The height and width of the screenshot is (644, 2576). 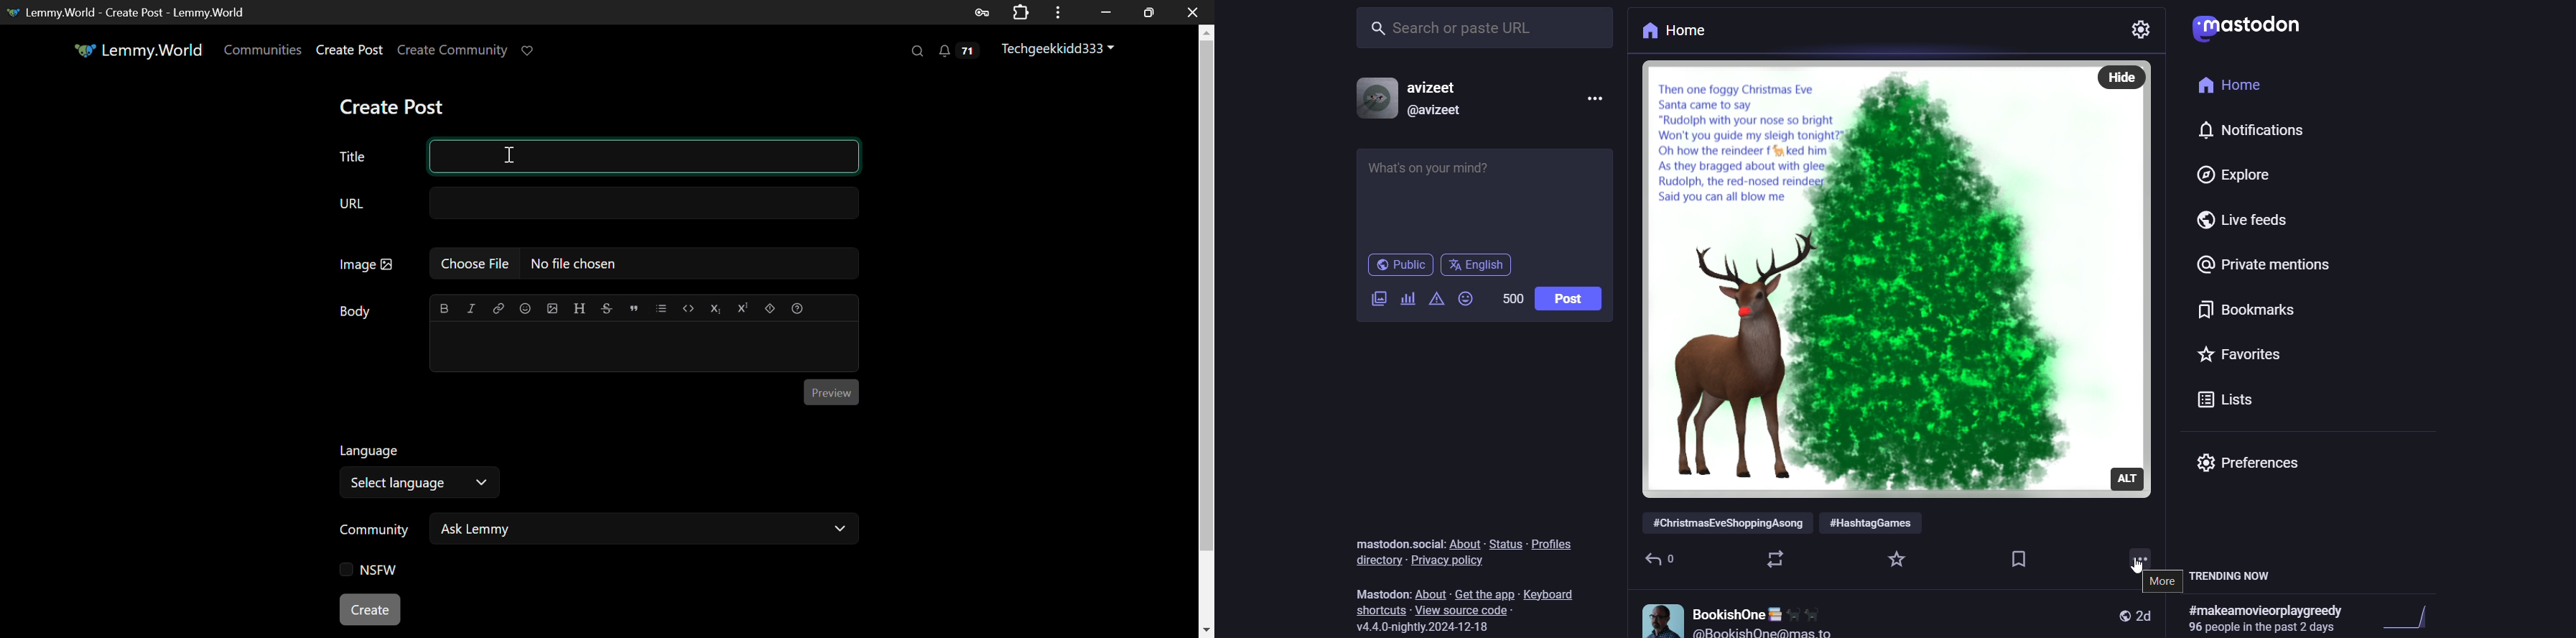 What do you see at coordinates (1506, 544) in the screenshot?
I see `status` at bounding box center [1506, 544].